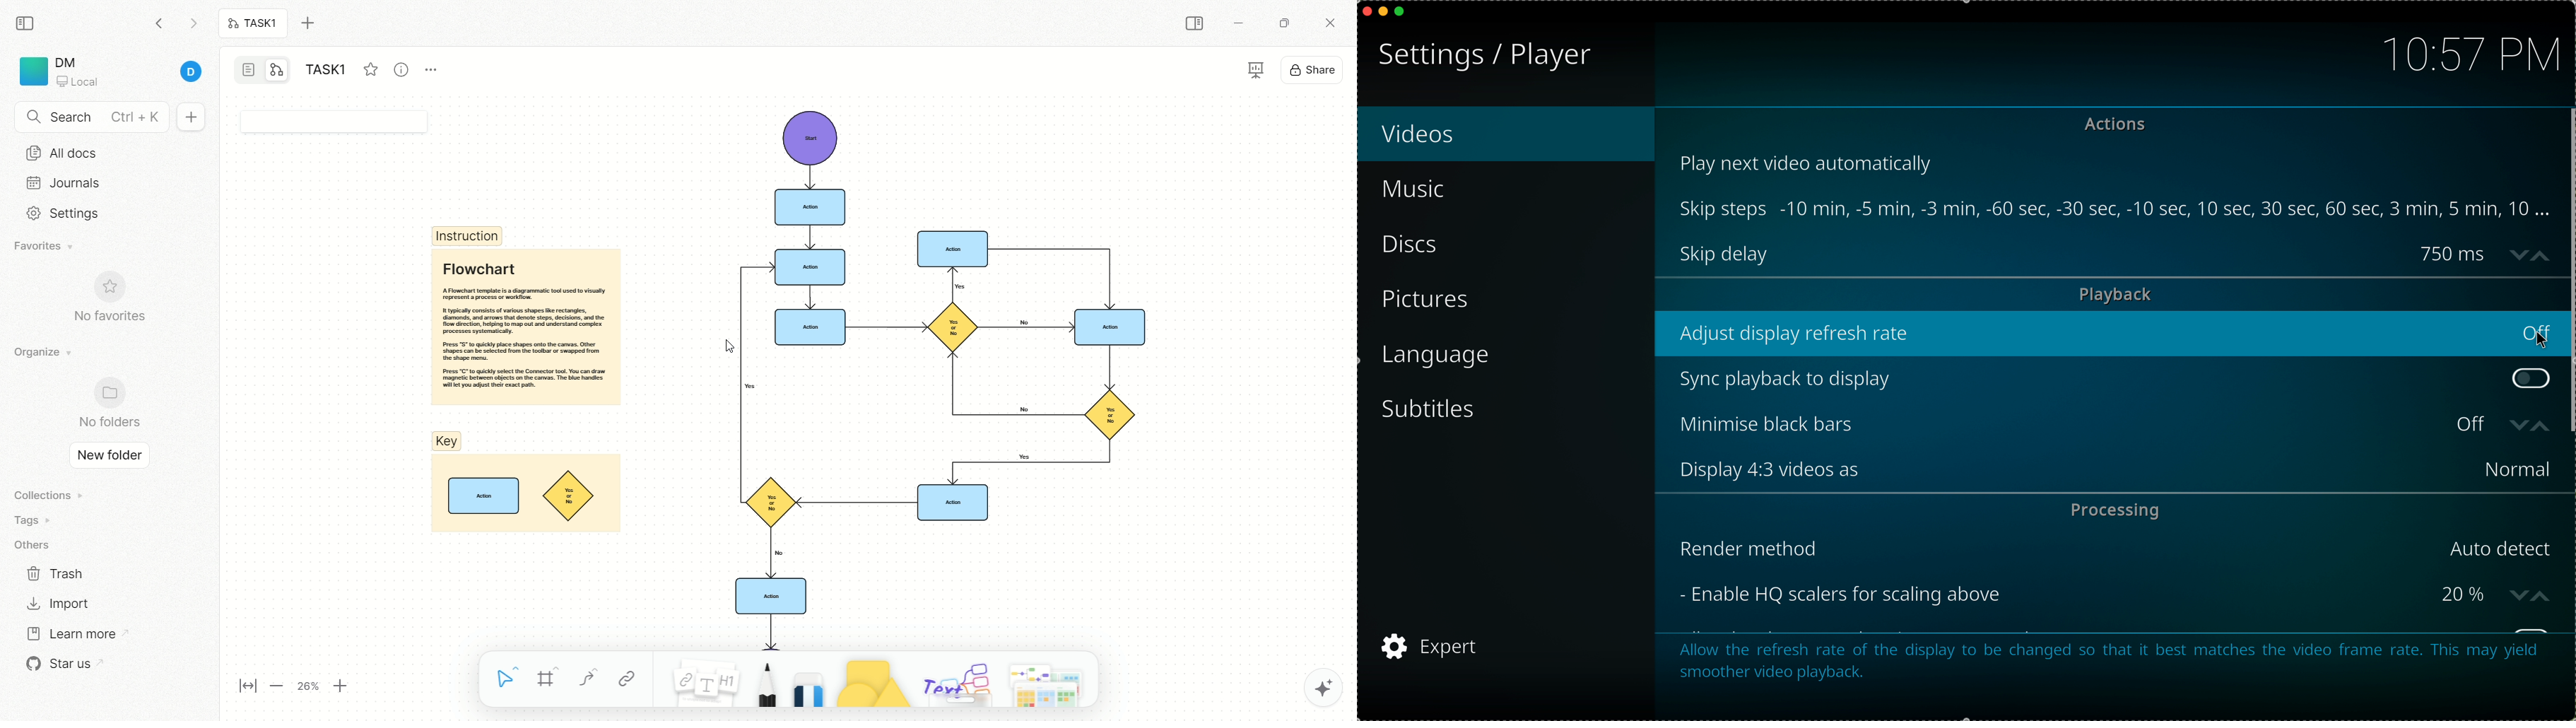 This screenshot has height=728, width=2576. What do you see at coordinates (2113, 333) in the screenshot?
I see `adjust display refresh rate  off` at bounding box center [2113, 333].